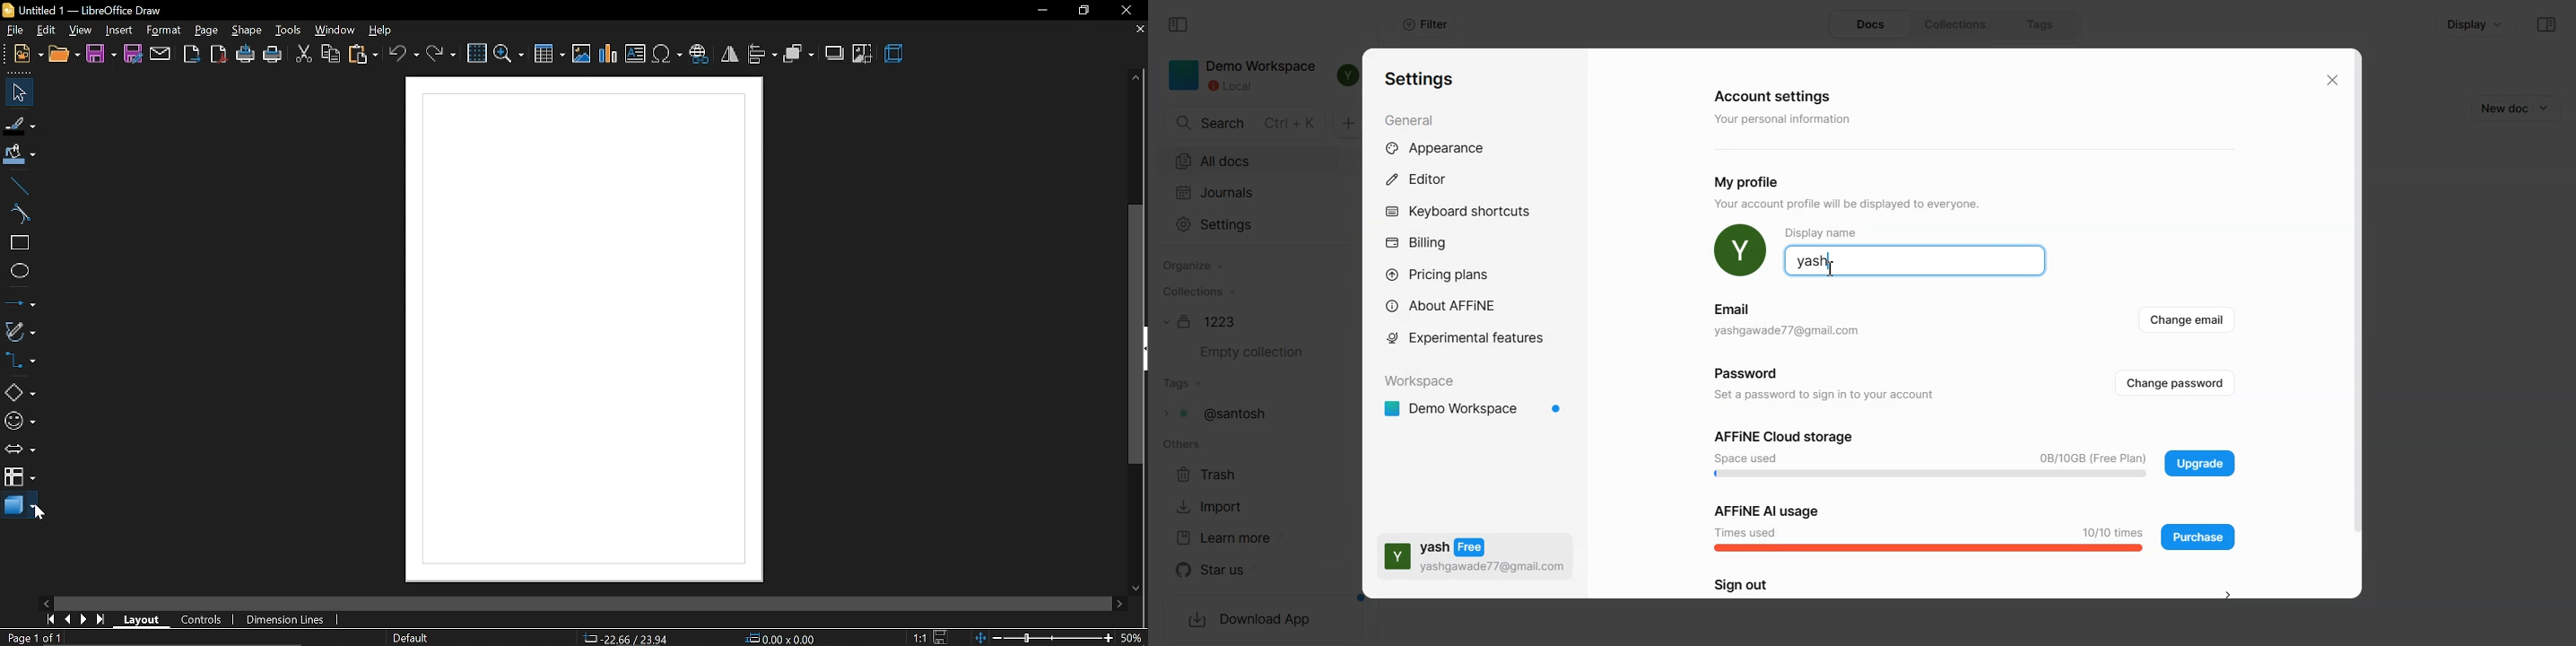 The image size is (2576, 672). What do you see at coordinates (2550, 107) in the screenshot?
I see `Dropdown box` at bounding box center [2550, 107].